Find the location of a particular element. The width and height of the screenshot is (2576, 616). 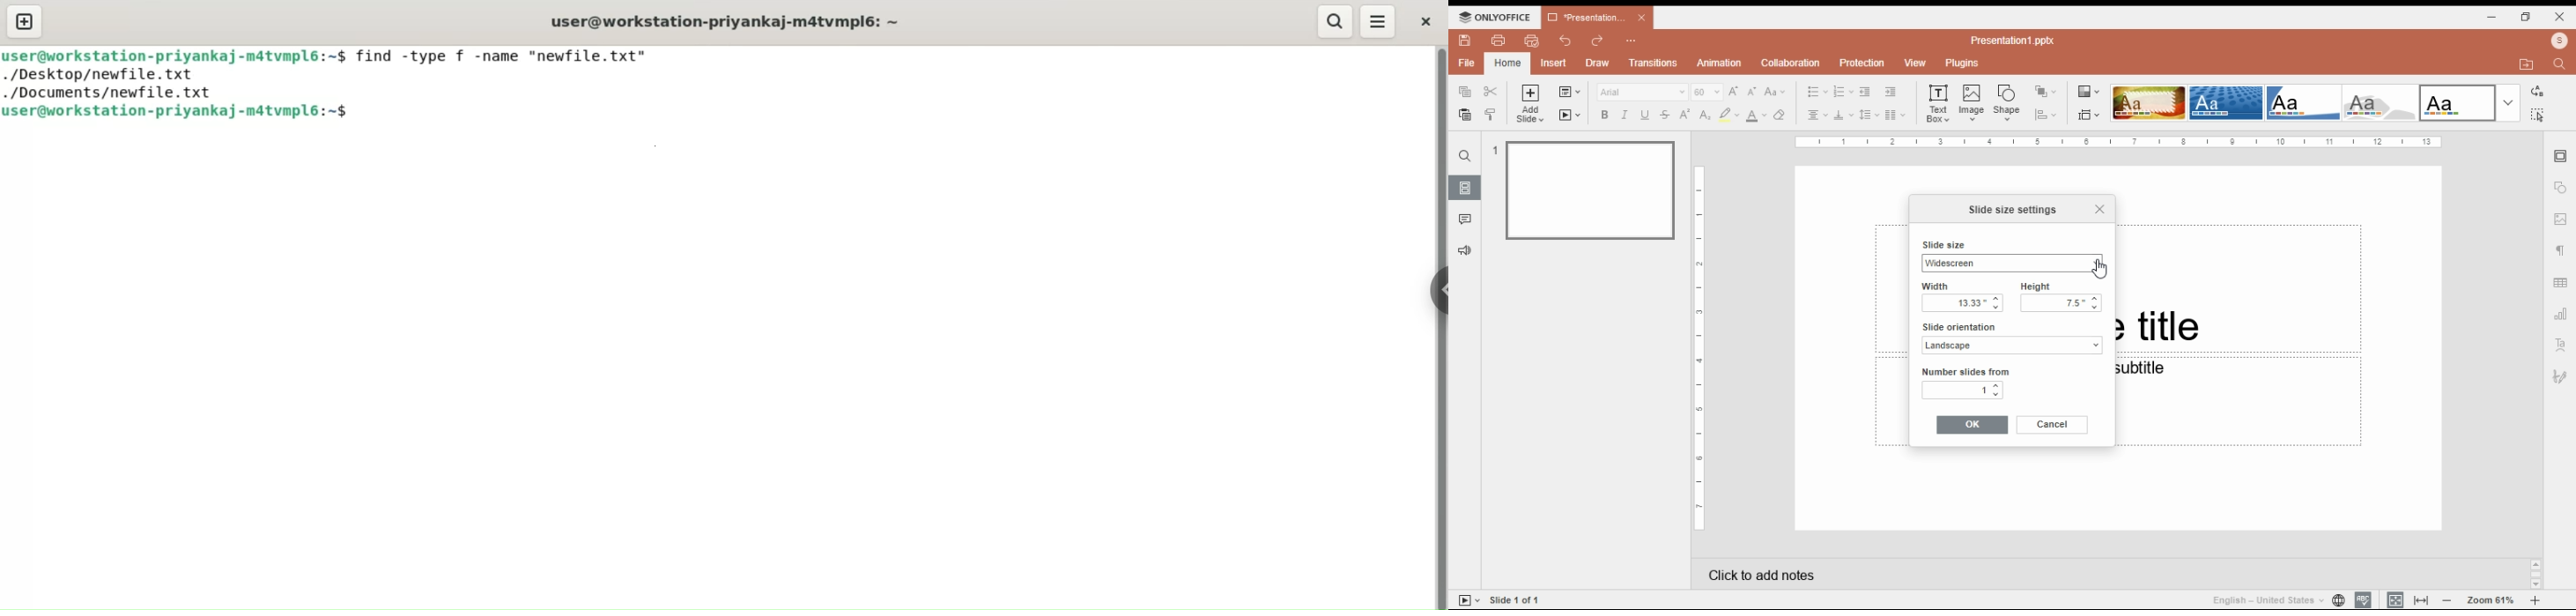

save is located at coordinates (1464, 41).